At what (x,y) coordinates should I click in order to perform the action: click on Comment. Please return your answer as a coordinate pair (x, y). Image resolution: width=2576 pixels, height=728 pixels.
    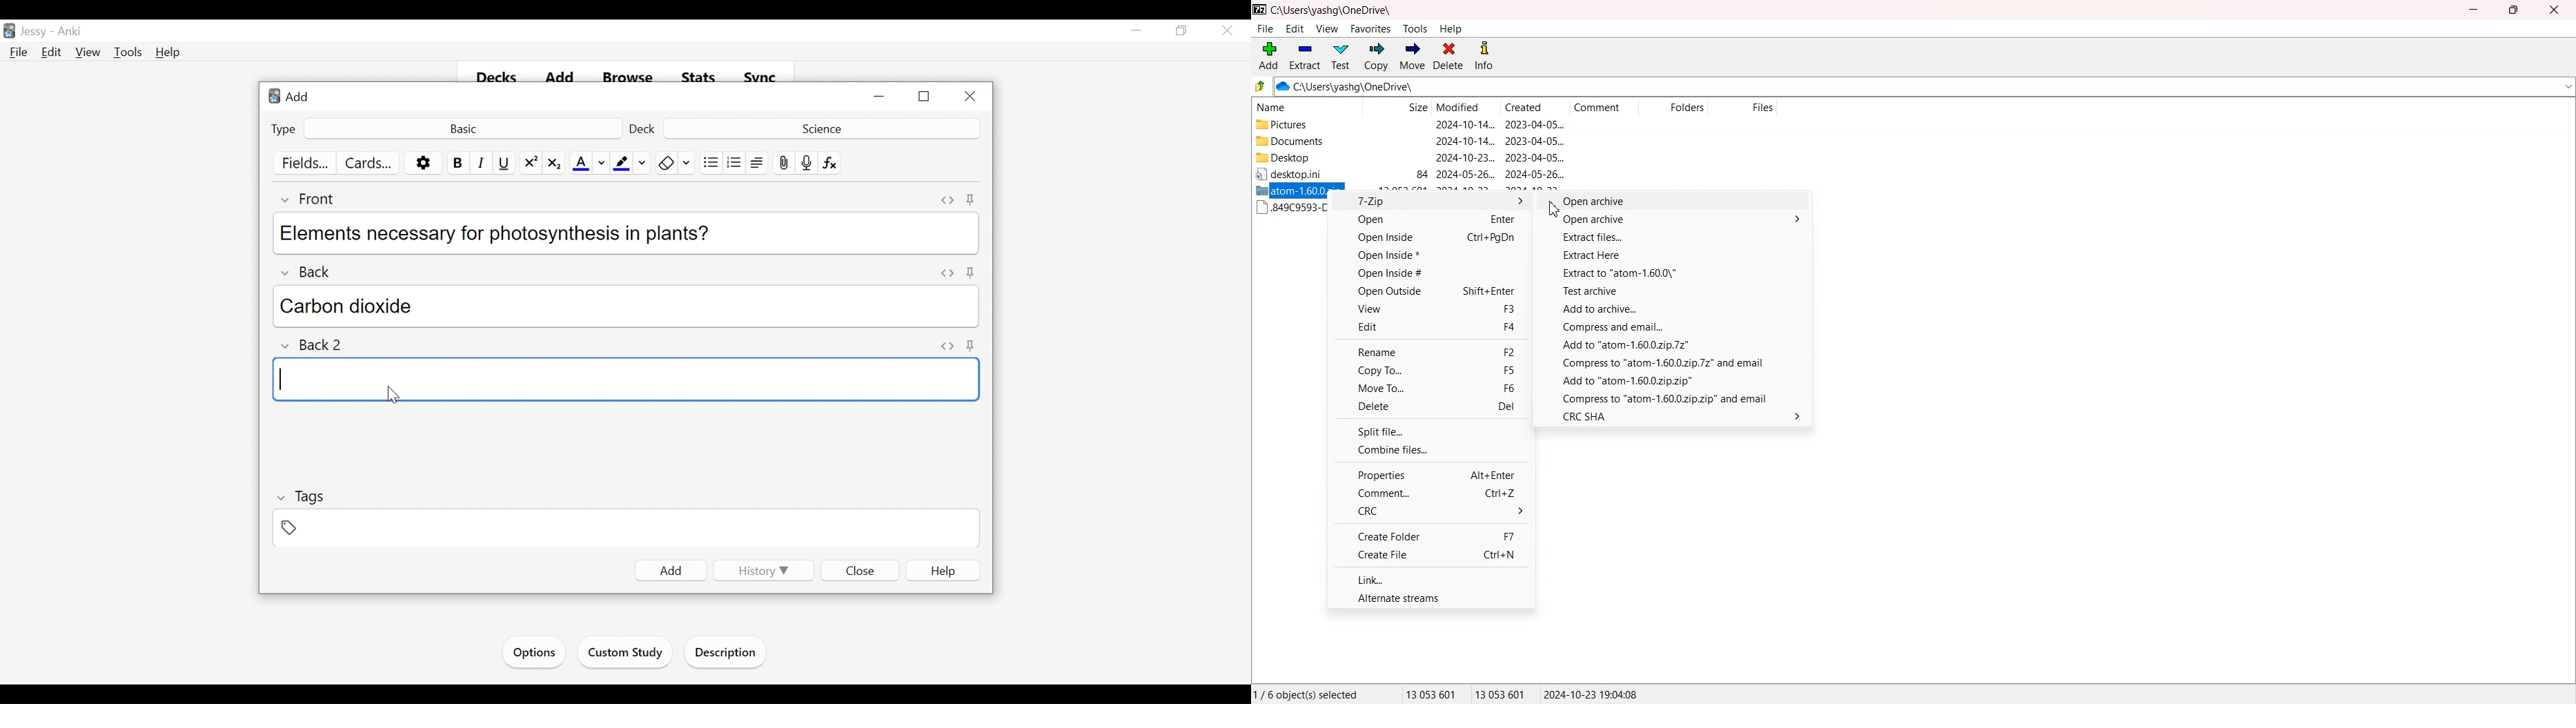
    Looking at the image, I should click on (1430, 493).